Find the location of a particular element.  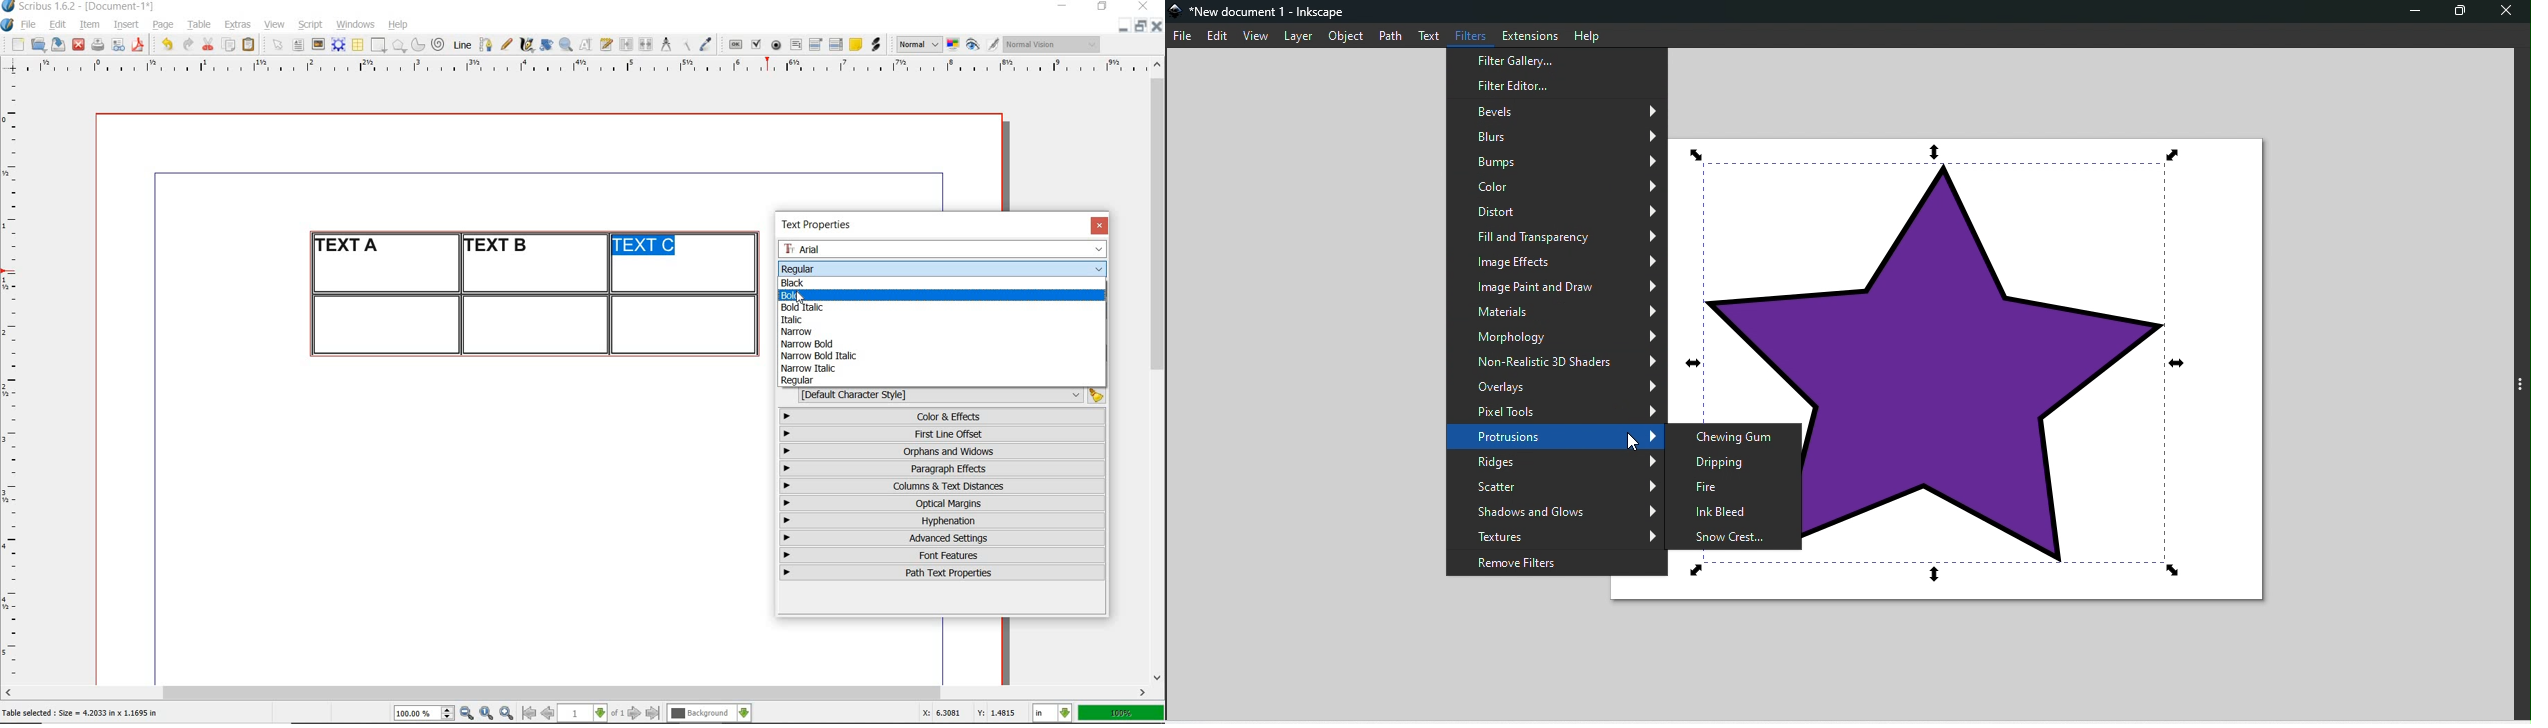

path text properties is located at coordinates (940, 573).